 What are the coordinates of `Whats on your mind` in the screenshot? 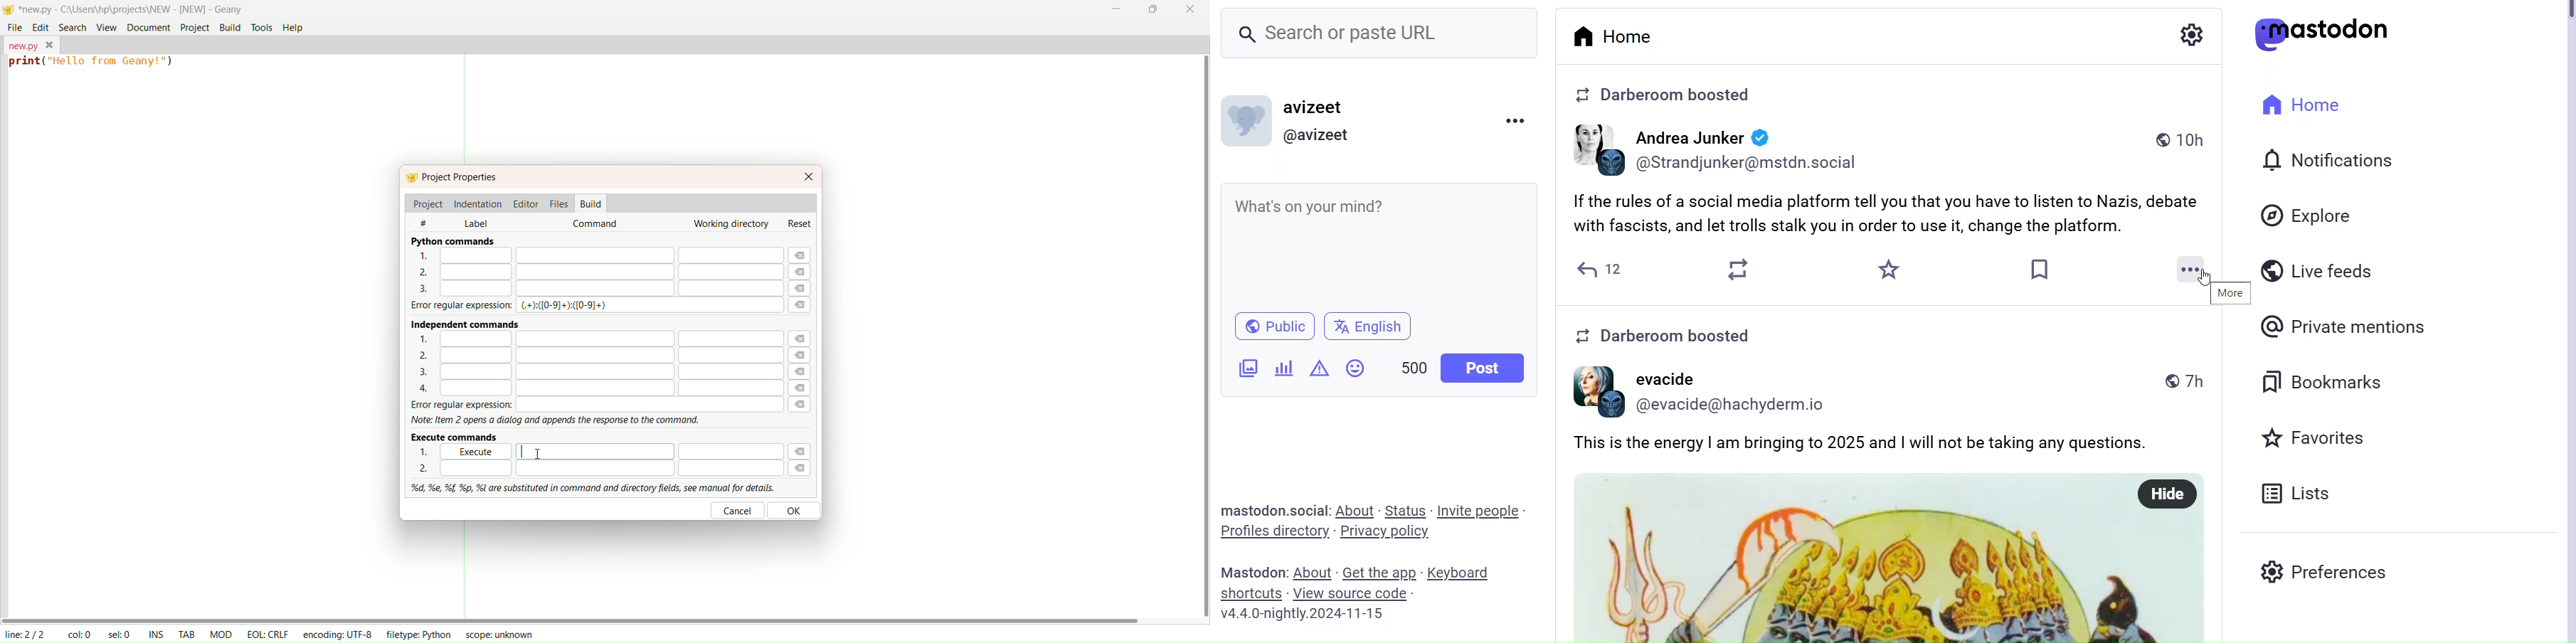 It's located at (1377, 241).